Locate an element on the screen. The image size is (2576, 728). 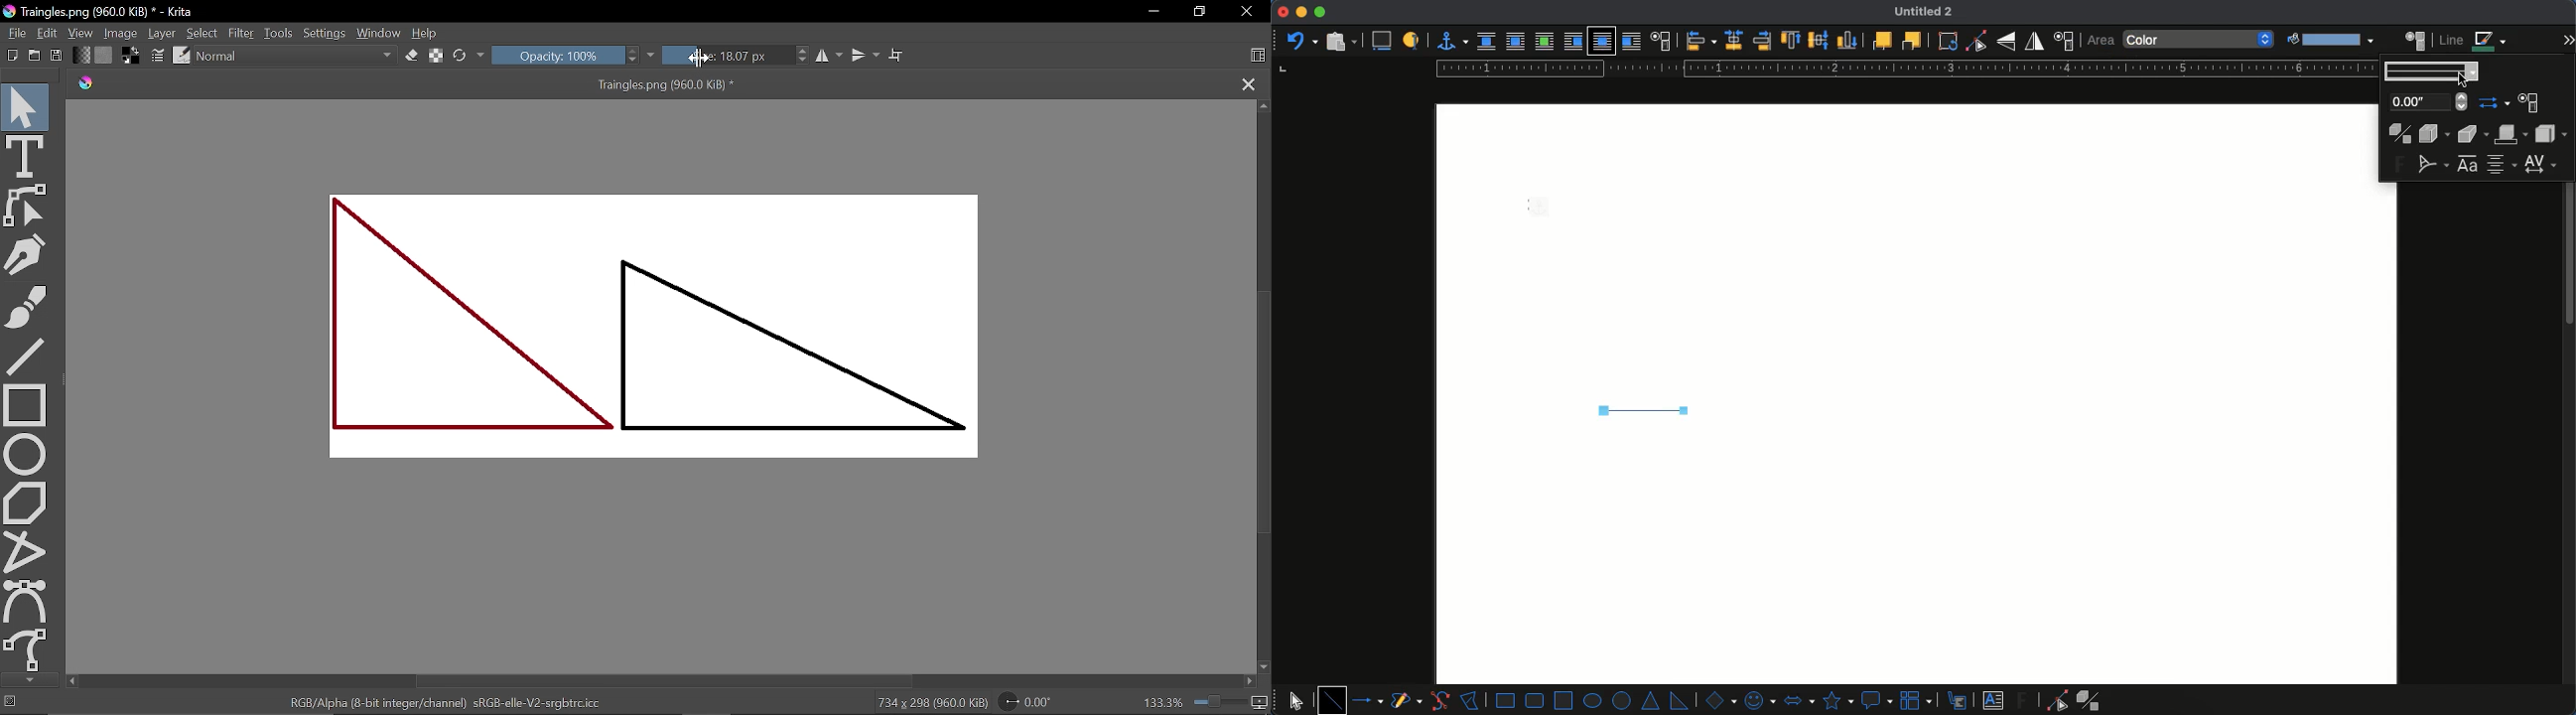
Save is located at coordinates (56, 57).